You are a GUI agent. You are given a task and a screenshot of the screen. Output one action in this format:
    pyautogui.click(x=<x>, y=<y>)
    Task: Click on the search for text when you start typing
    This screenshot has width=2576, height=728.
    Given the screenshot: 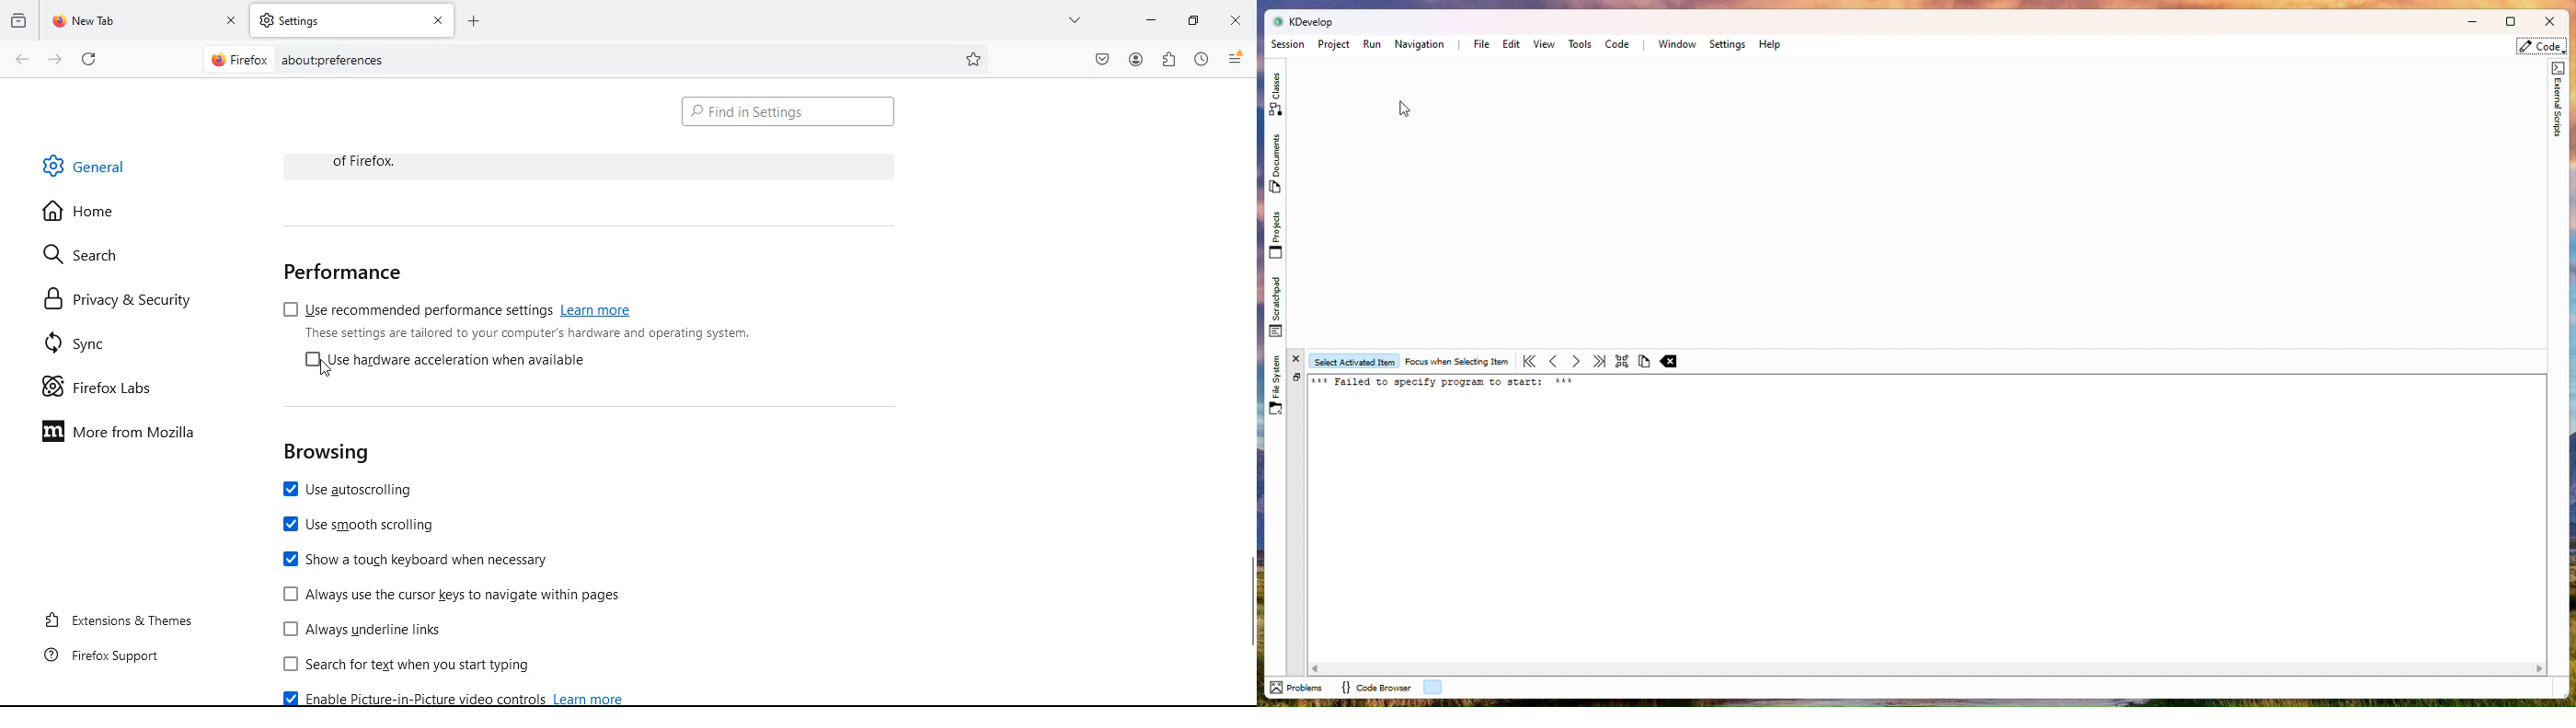 What is the action you would take?
    pyautogui.click(x=408, y=664)
    